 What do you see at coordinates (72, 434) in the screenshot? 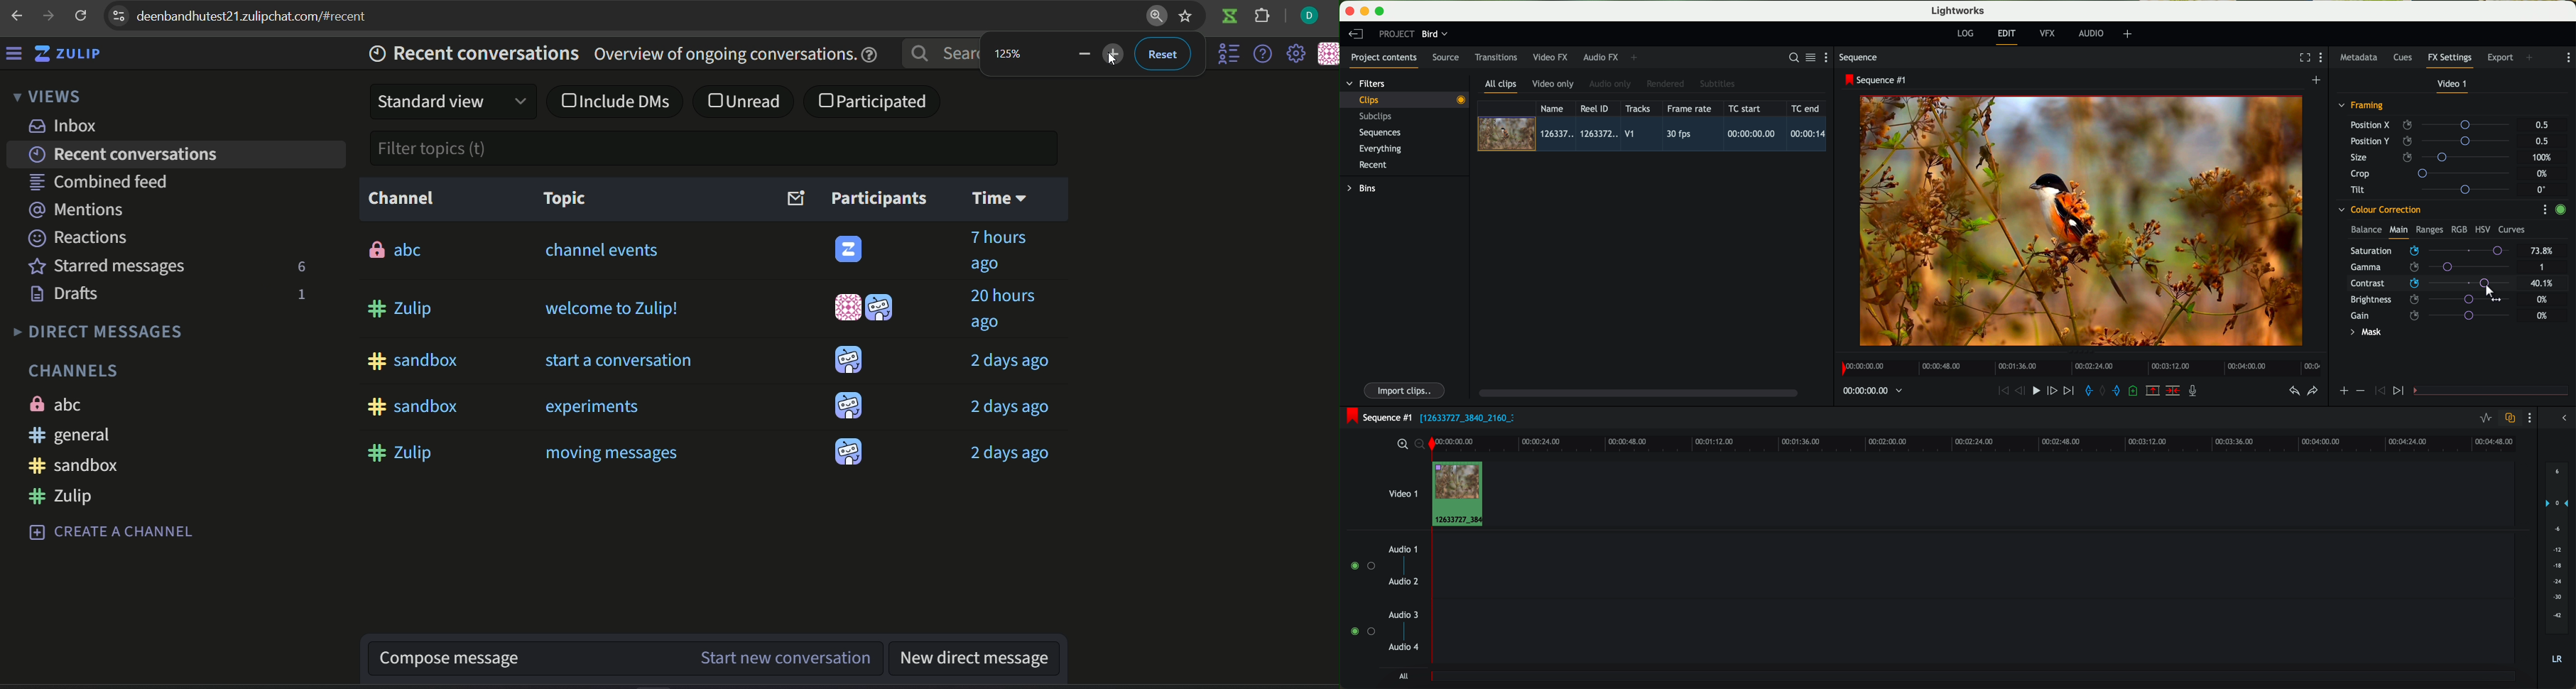
I see `#general` at bounding box center [72, 434].